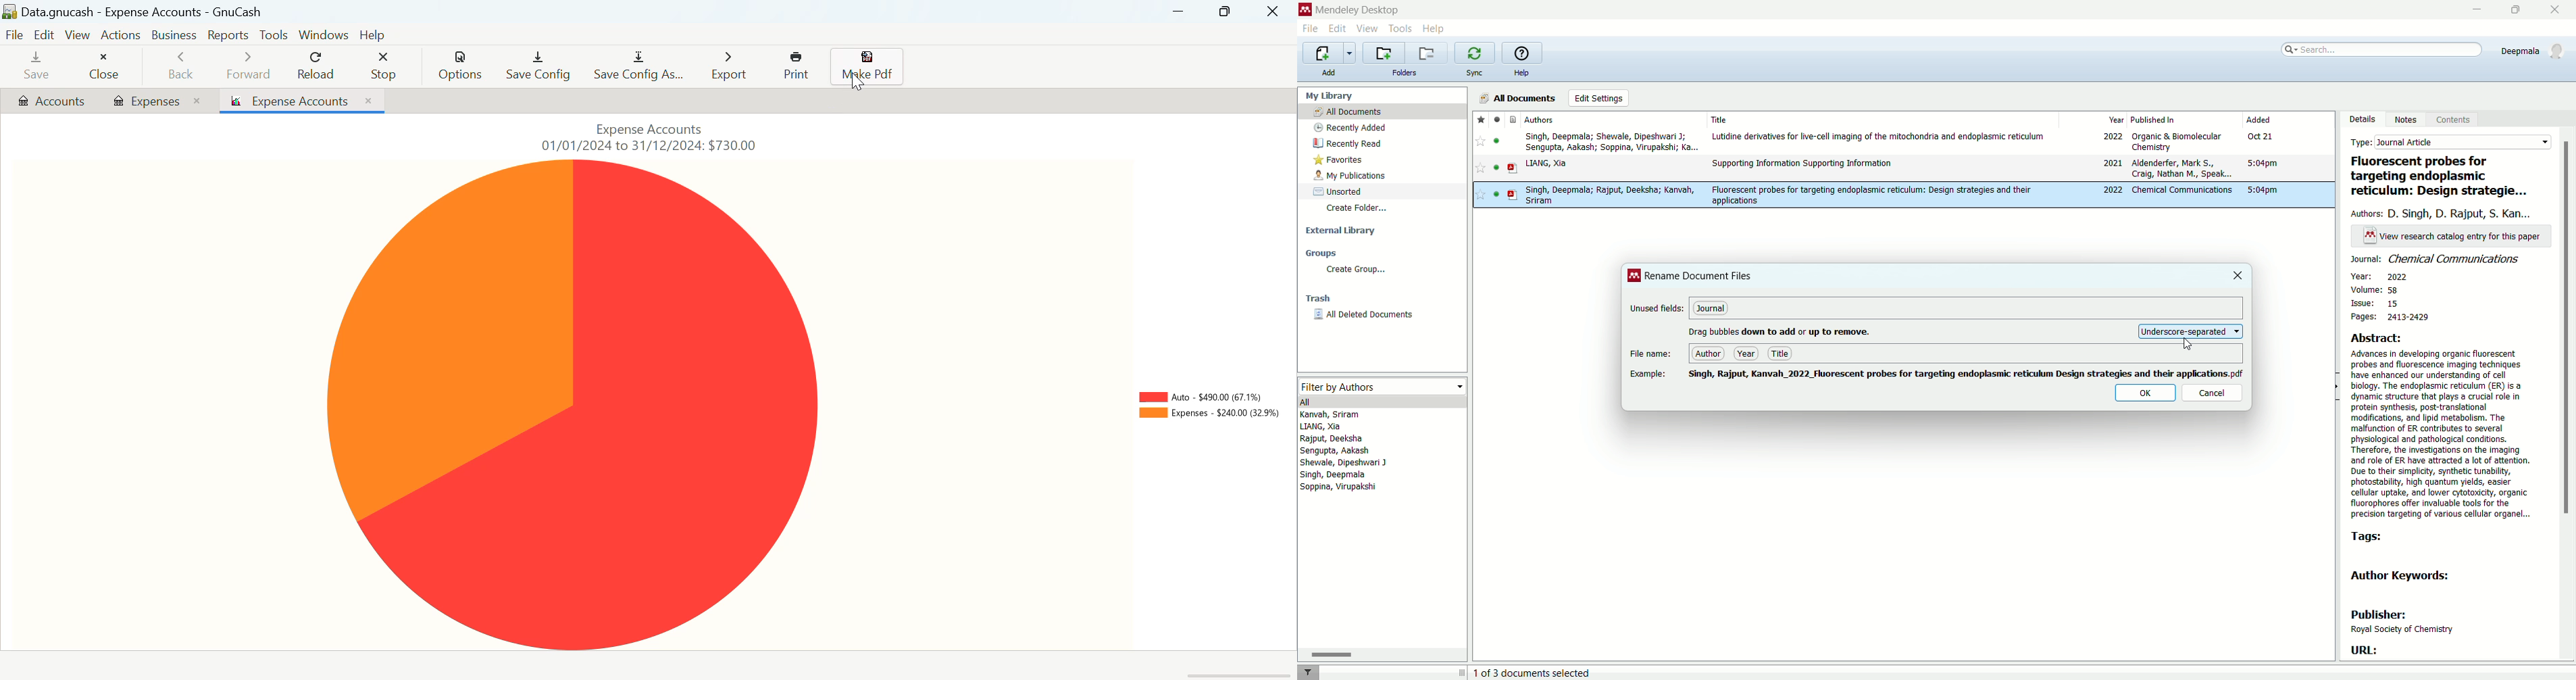 The image size is (2576, 700). Describe the element at coordinates (1518, 97) in the screenshot. I see `all documents` at that location.